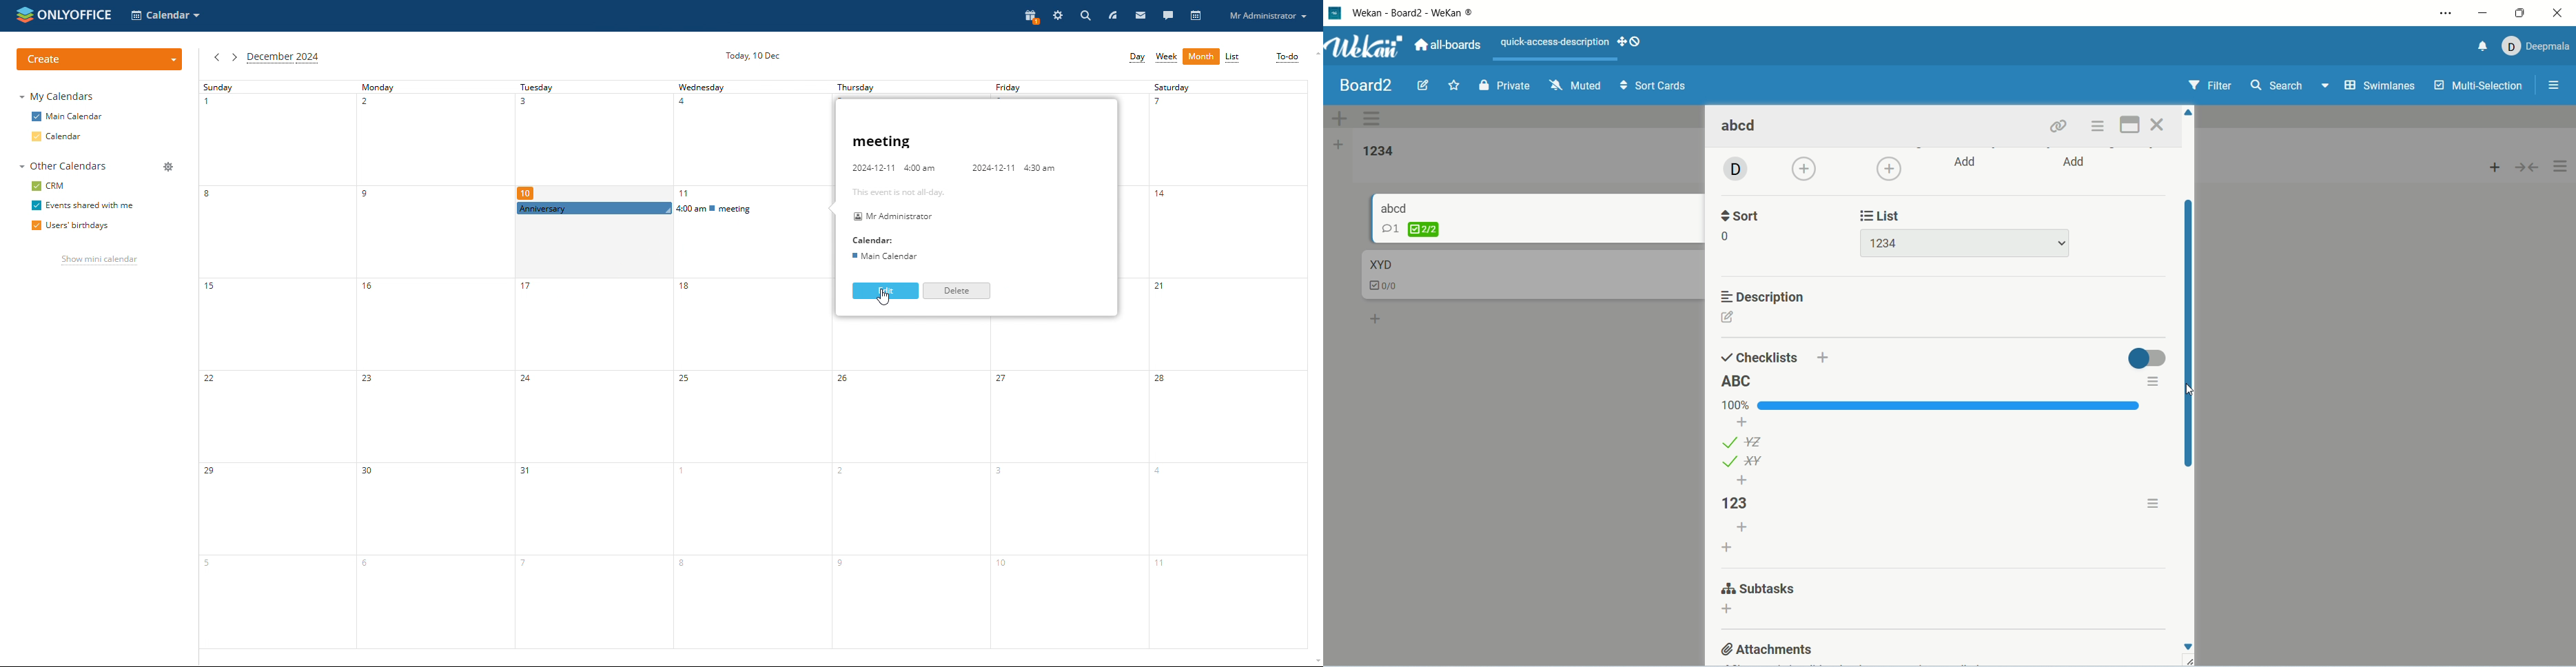 The width and height of the screenshot is (2576, 672). Describe the element at coordinates (2480, 48) in the screenshot. I see `notification` at that location.